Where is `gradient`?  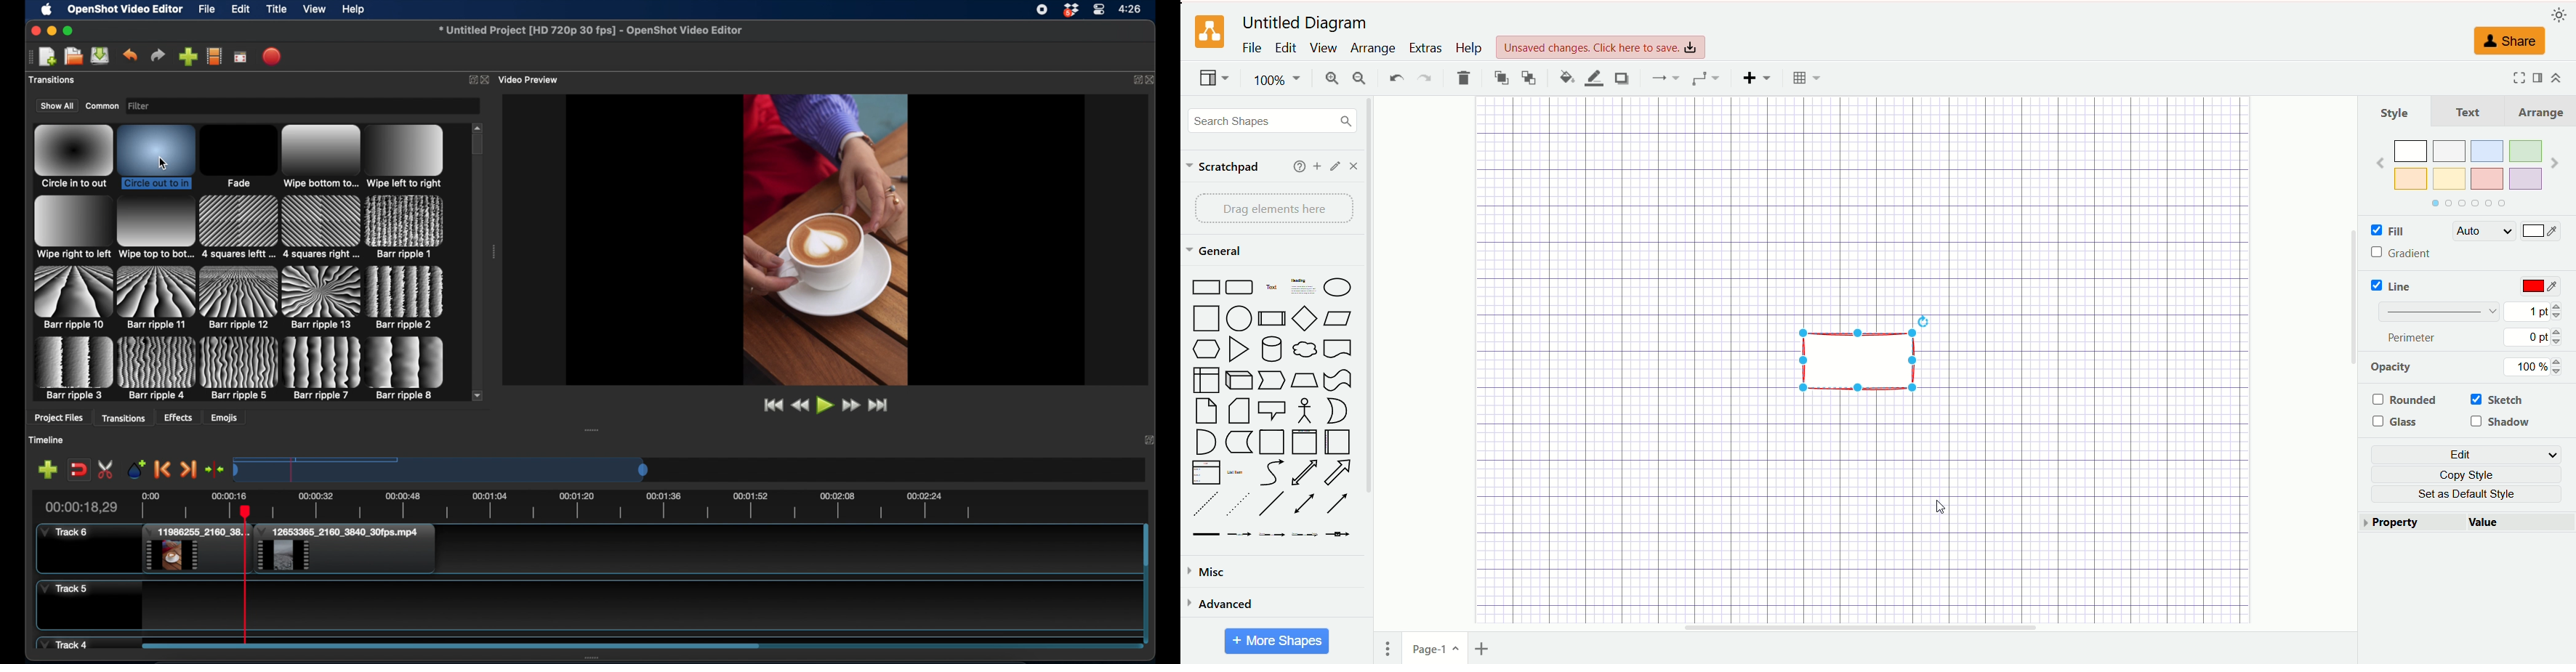
gradient is located at coordinates (2403, 253).